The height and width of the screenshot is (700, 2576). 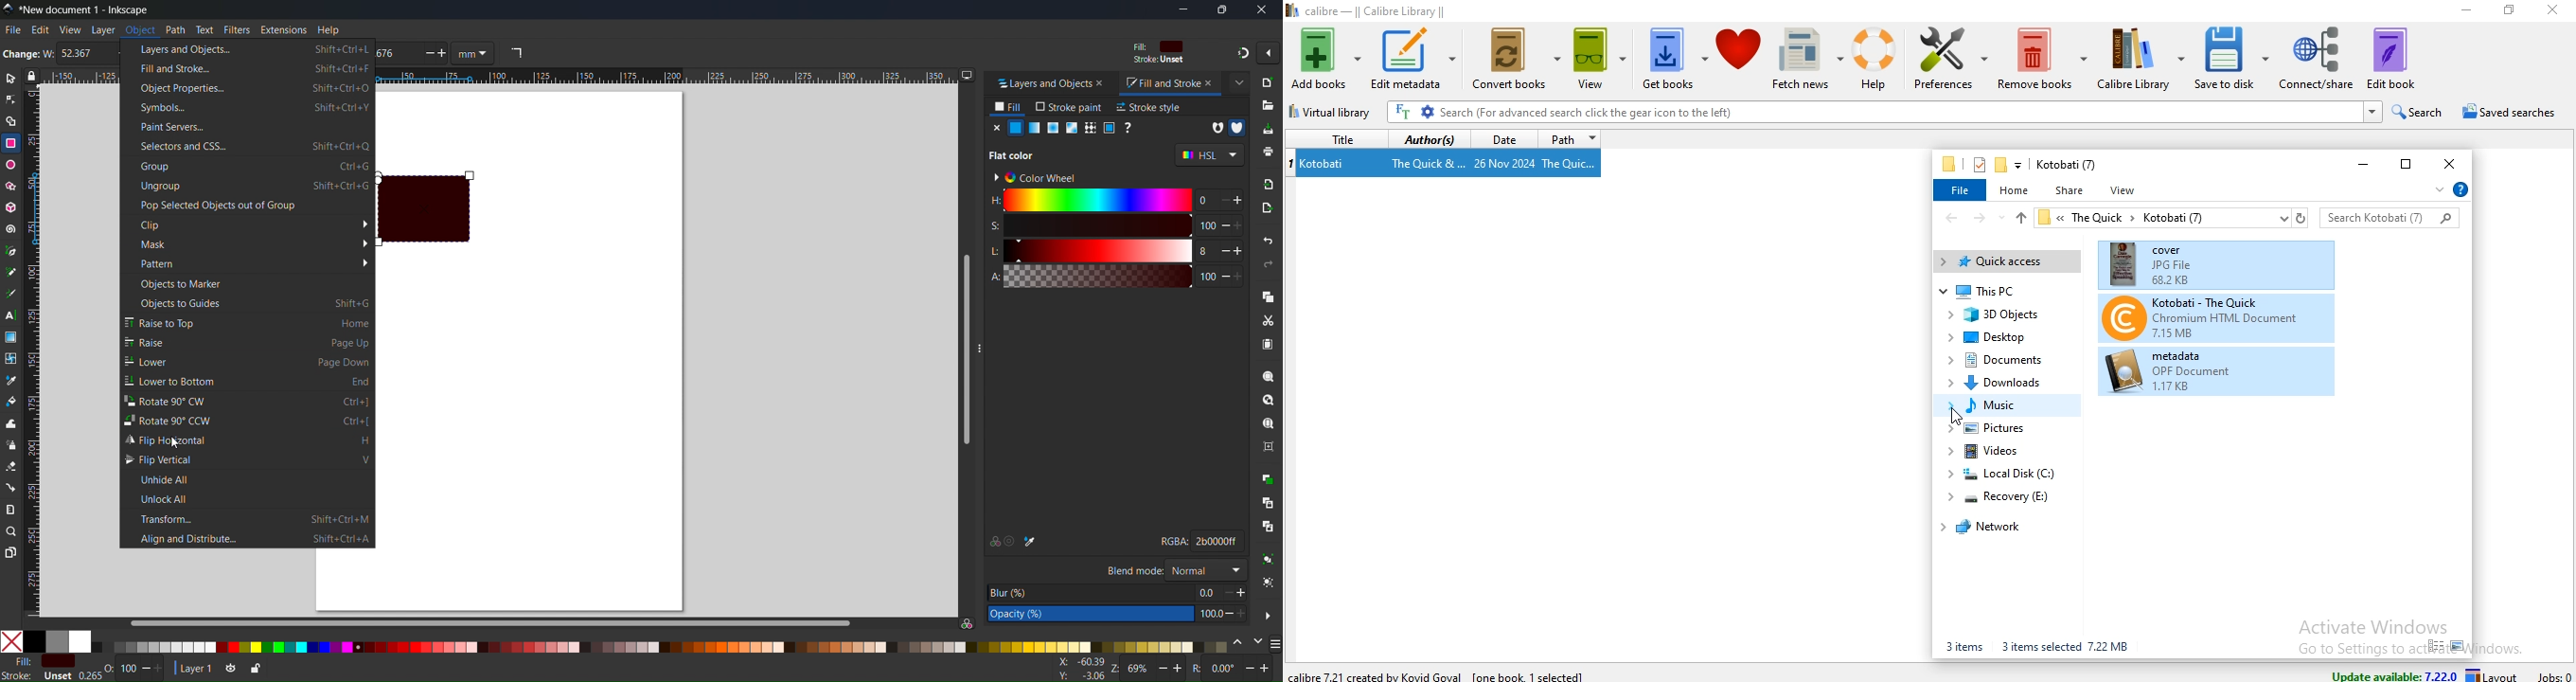 What do you see at coordinates (2067, 646) in the screenshot?
I see `3 items selected 7.22 MB` at bounding box center [2067, 646].